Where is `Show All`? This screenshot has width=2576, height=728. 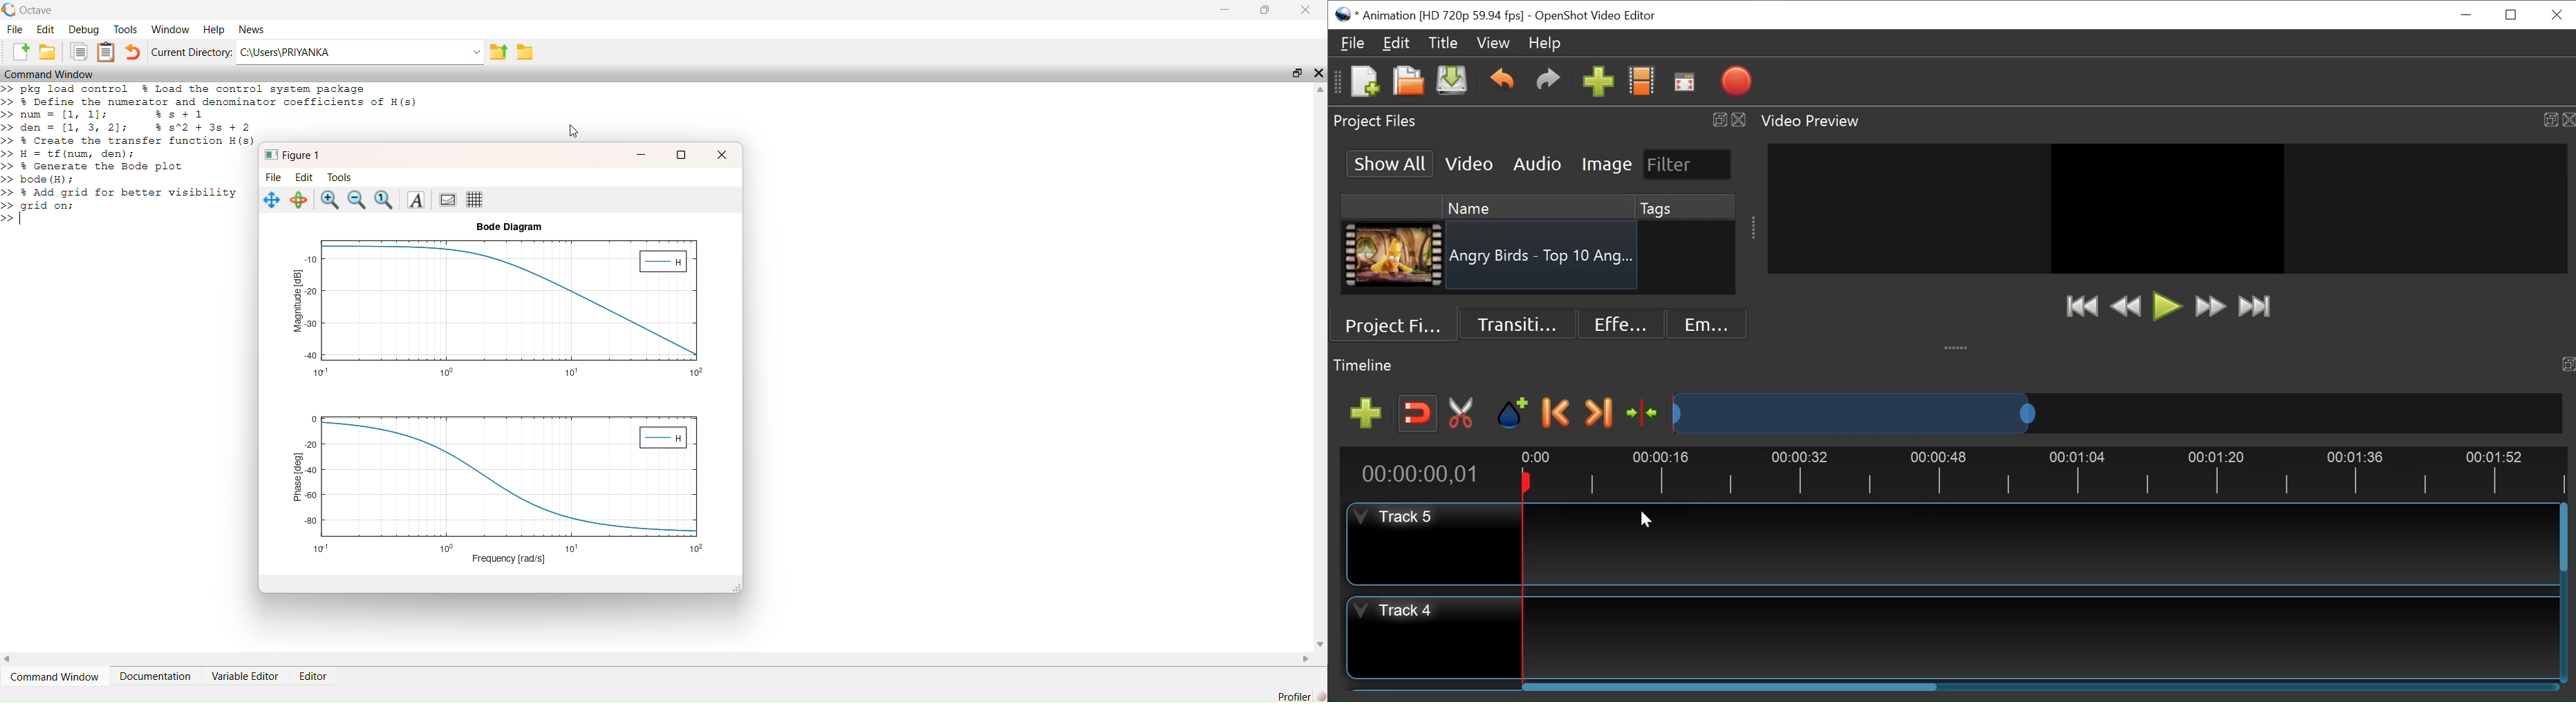 Show All is located at coordinates (1391, 163).